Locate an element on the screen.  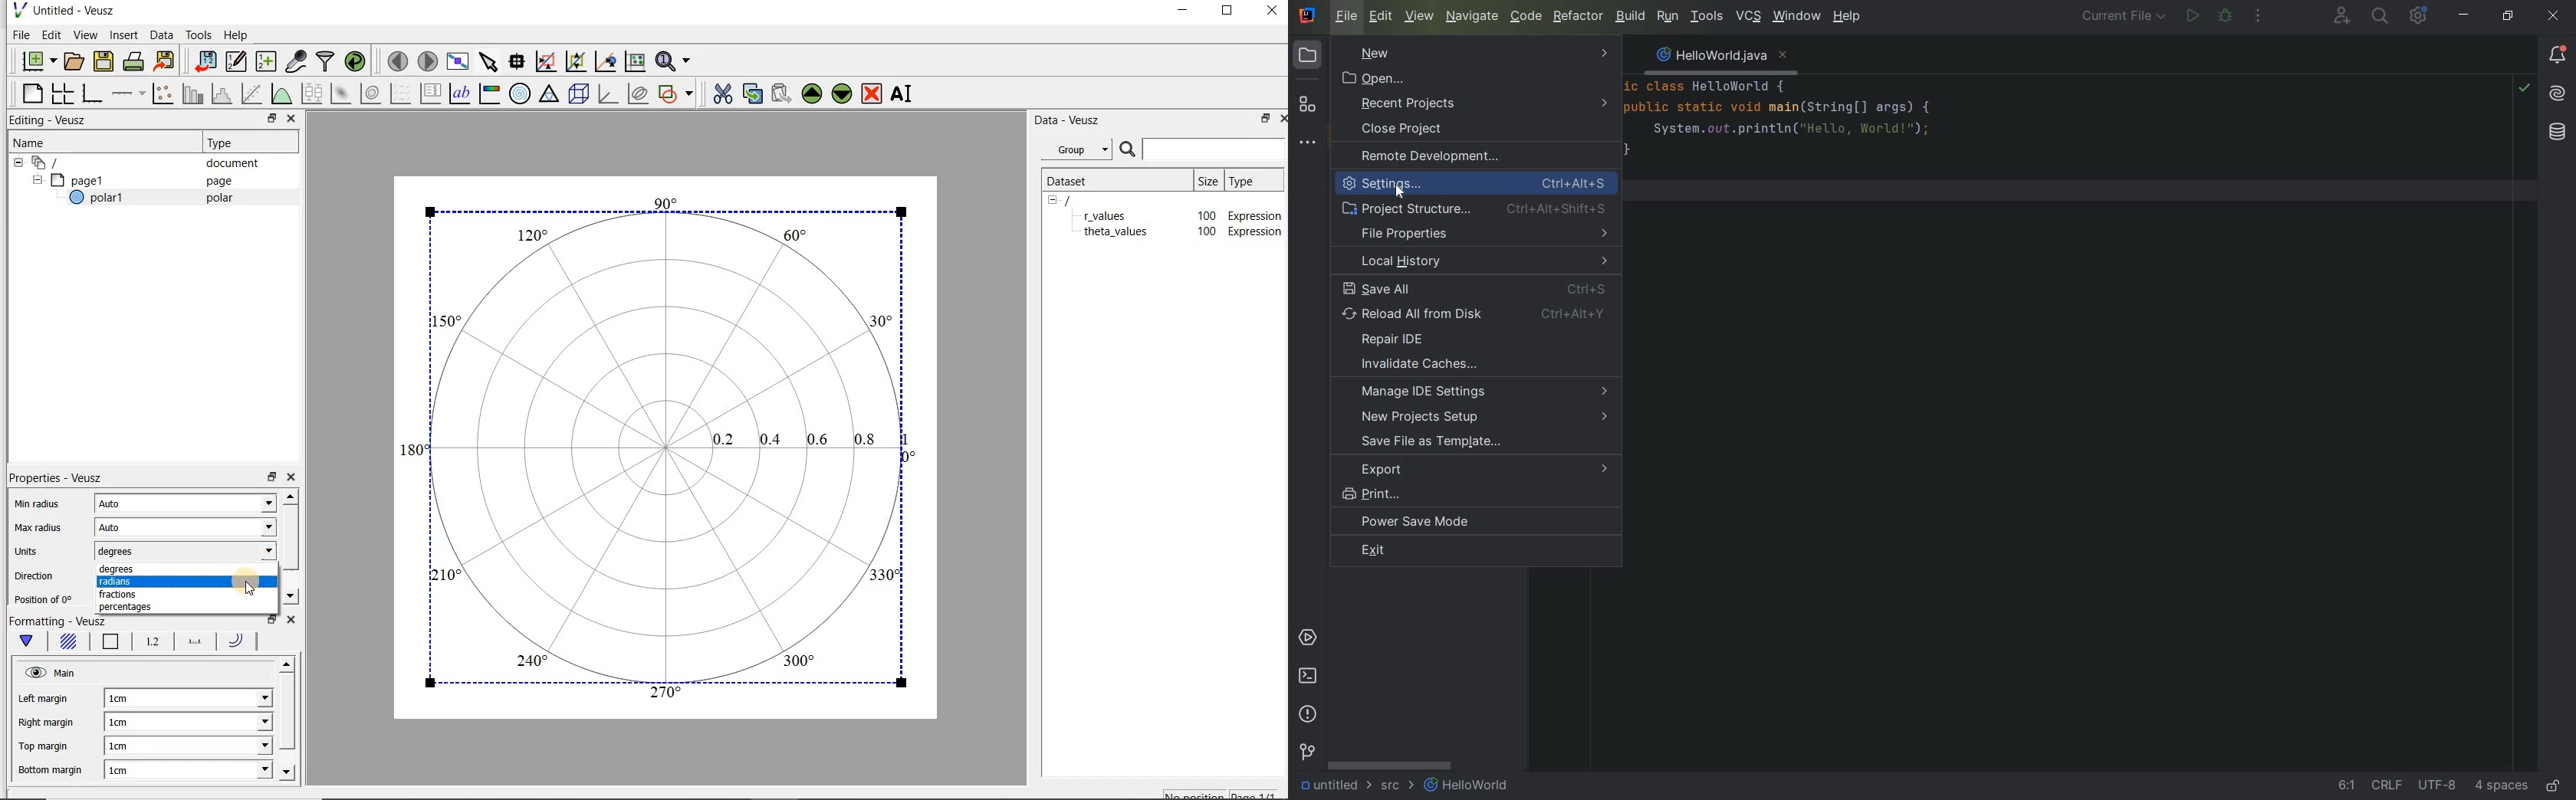
100 is located at coordinates (1205, 232).